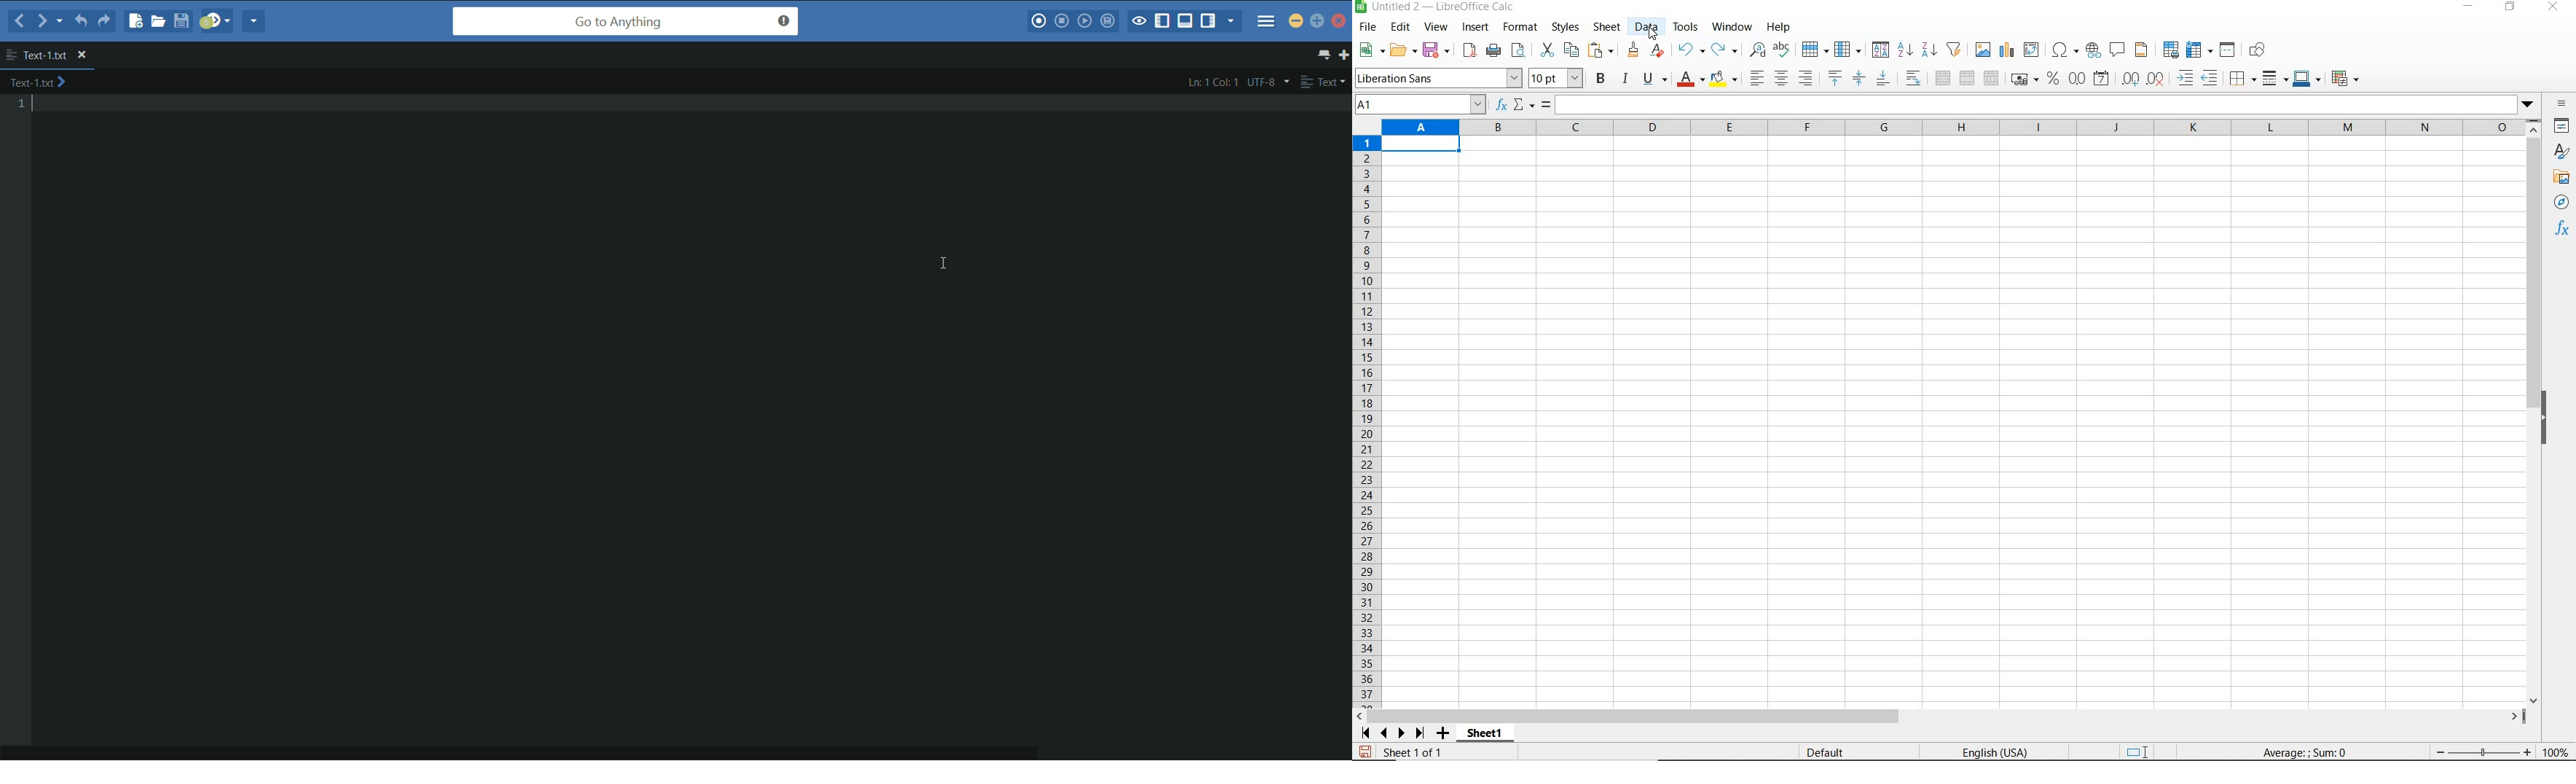 This screenshot has height=784, width=2576. I want to click on standard selection, so click(2138, 753).